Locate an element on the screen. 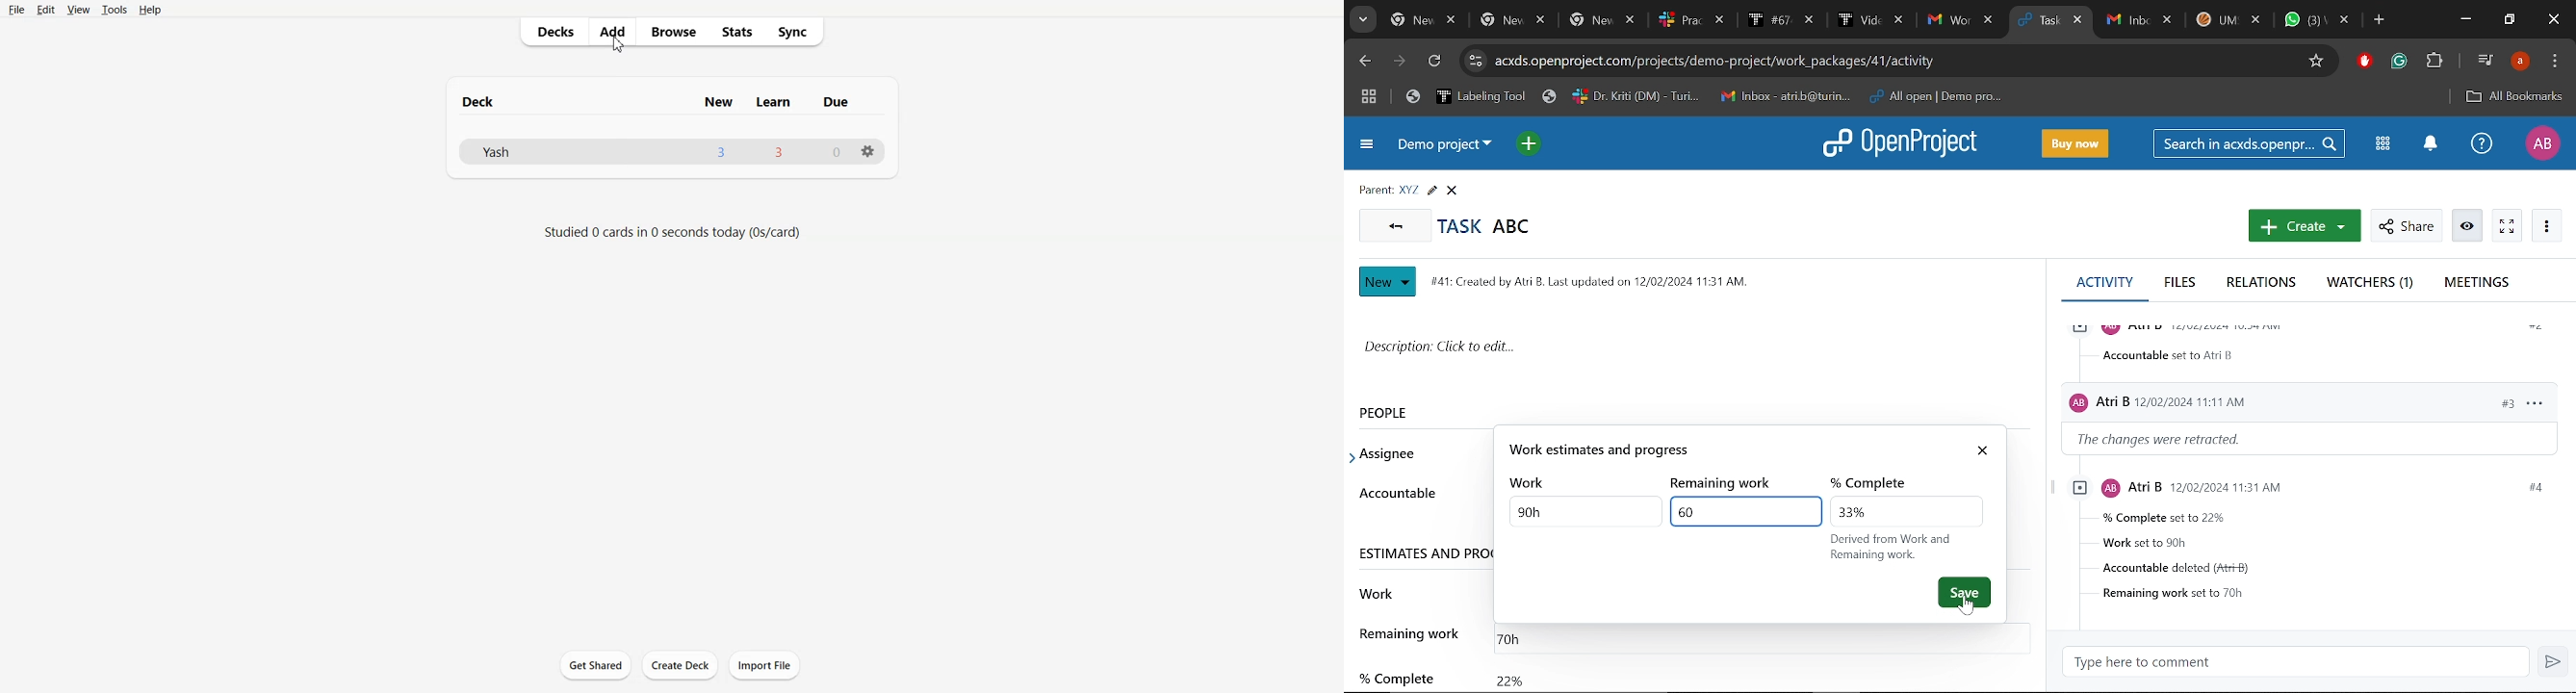 Image resolution: width=2576 pixels, height=700 pixels. Files is located at coordinates (2181, 284).